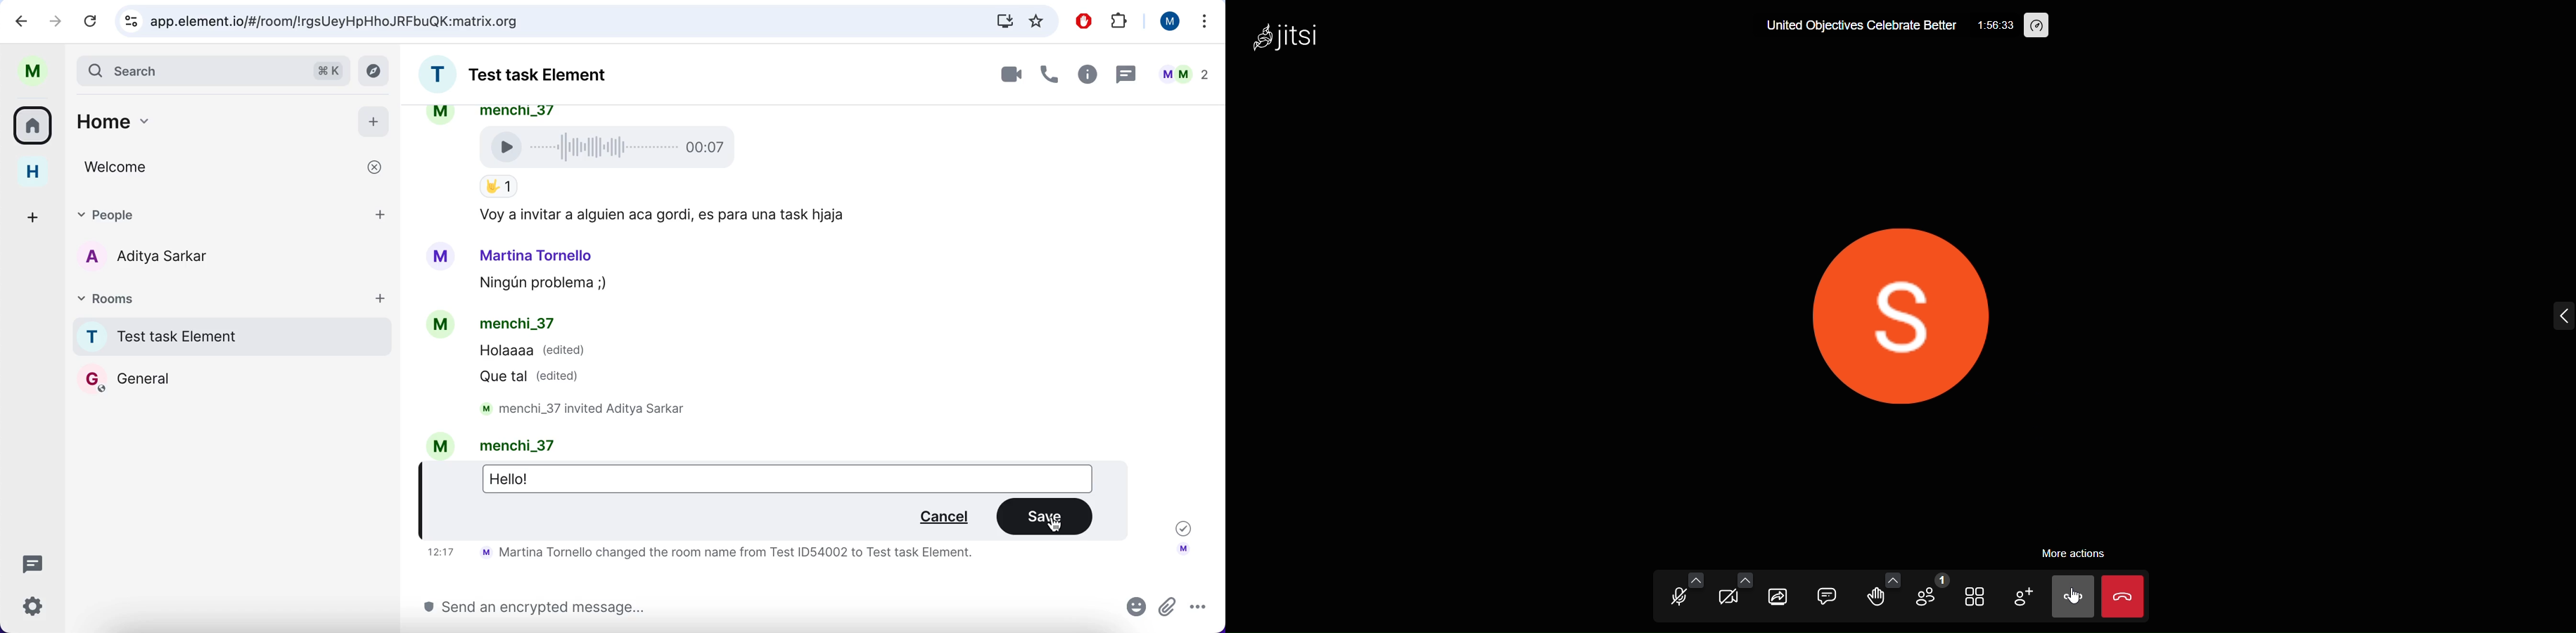 Image resolution: width=2576 pixels, height=644 pixels. Describe the element at coordinates (1051, 76) in the screenshot. I see `call` at that location.